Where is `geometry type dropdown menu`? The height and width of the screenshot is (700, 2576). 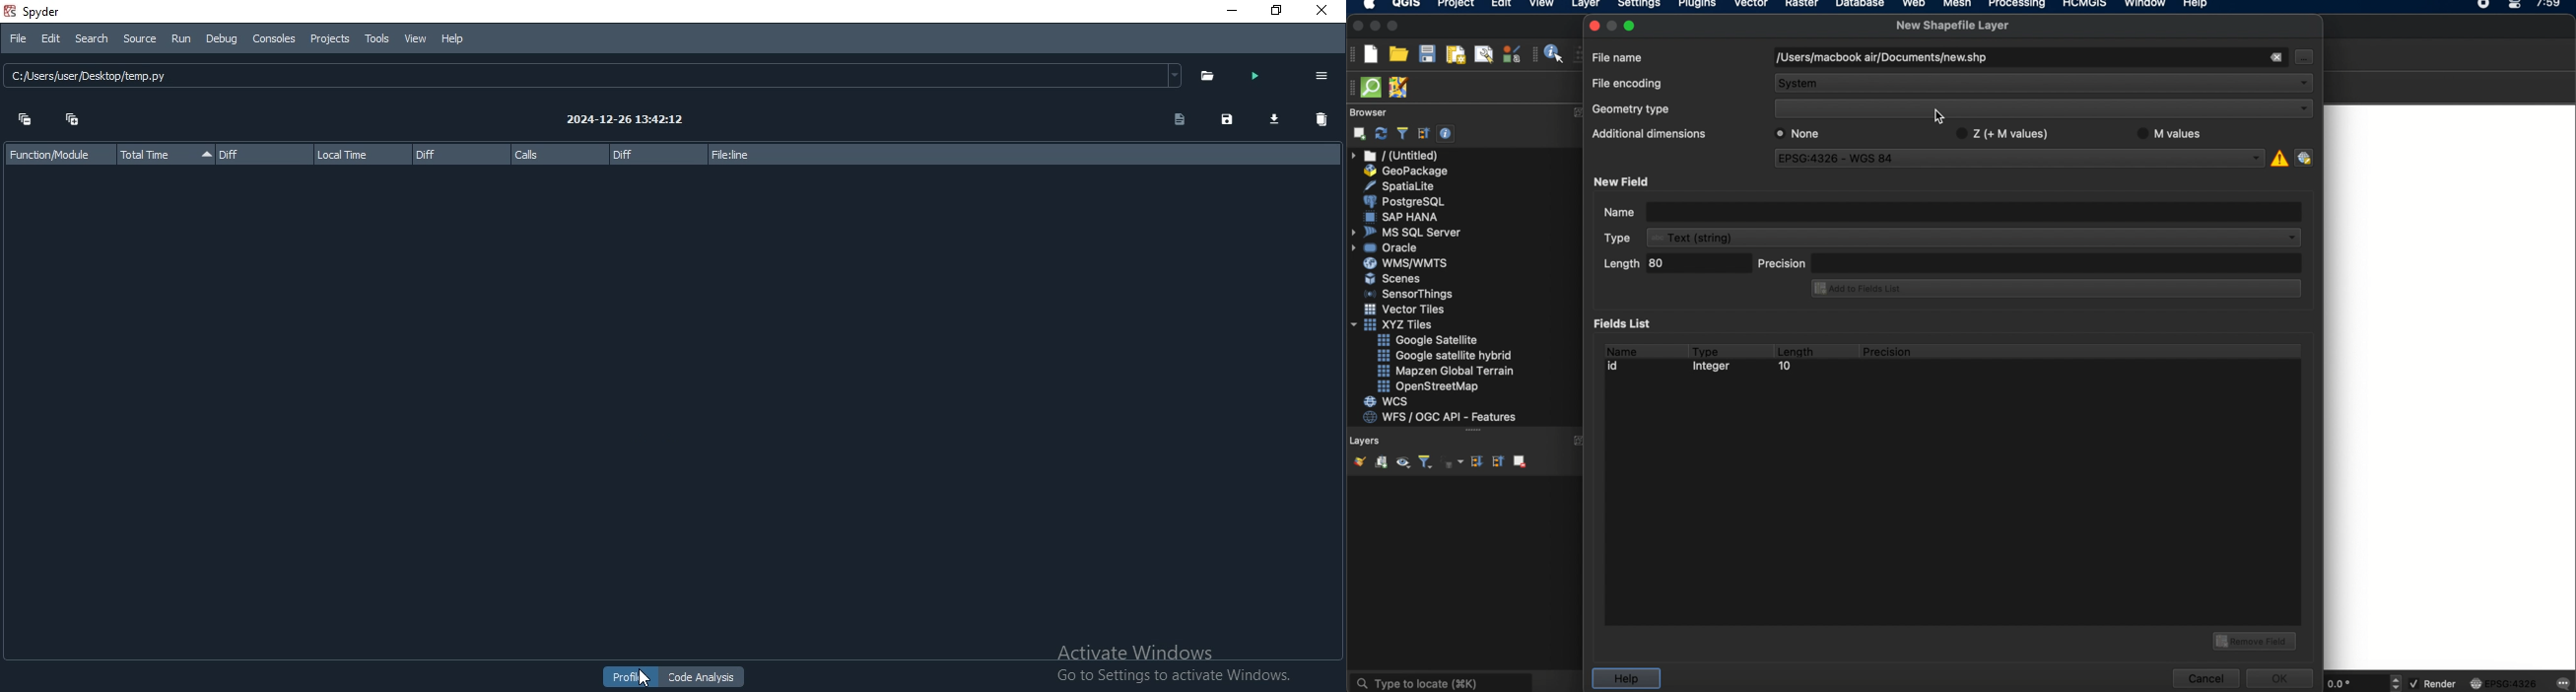
geometry type dropdown menu is located at coordinates (2044, 109).